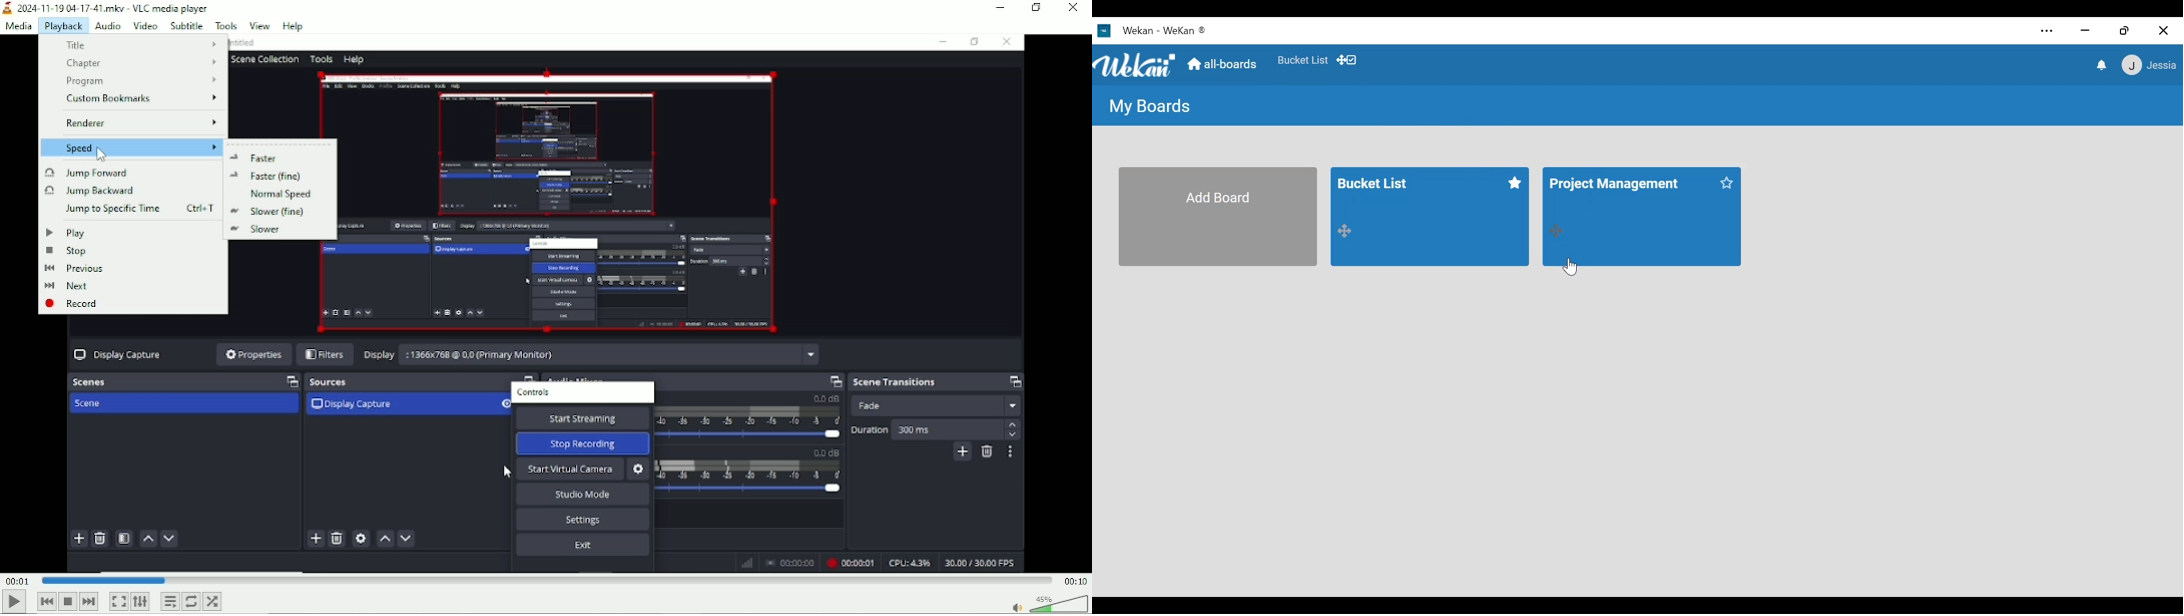 The height and width of the screenshot is (616, 2184). I want to click on restore down, so click(1038, 9).